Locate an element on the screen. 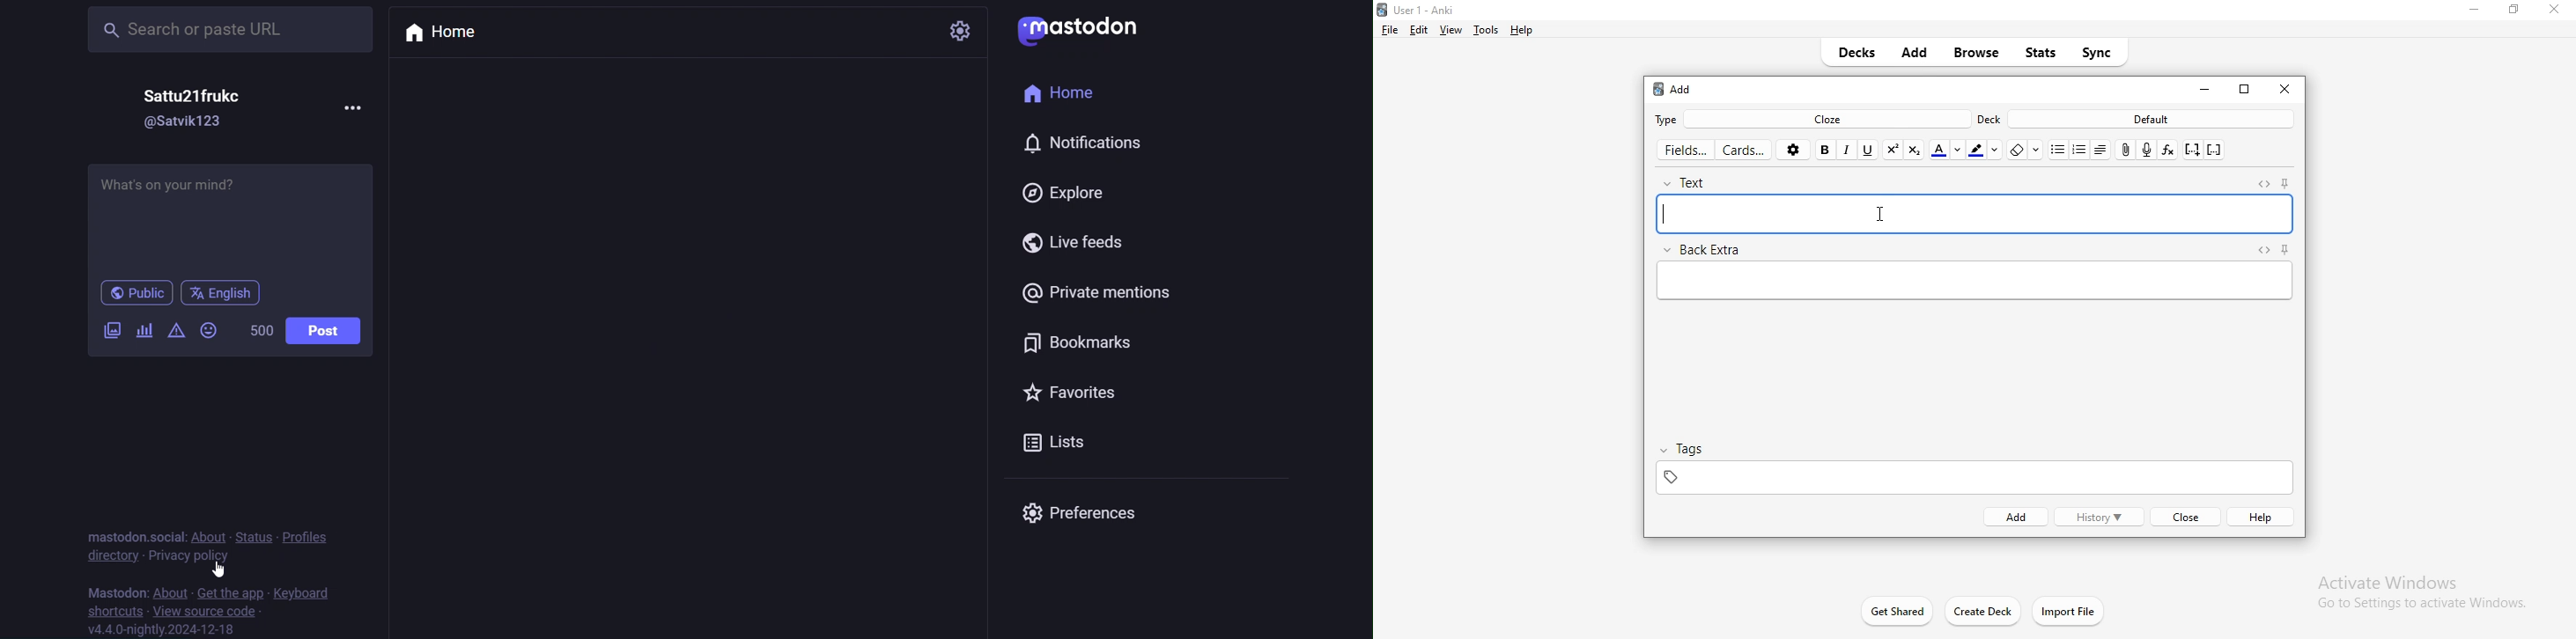 The height and width of the screenshot is (644, 2576). close is located at coordinates (2553, 9).